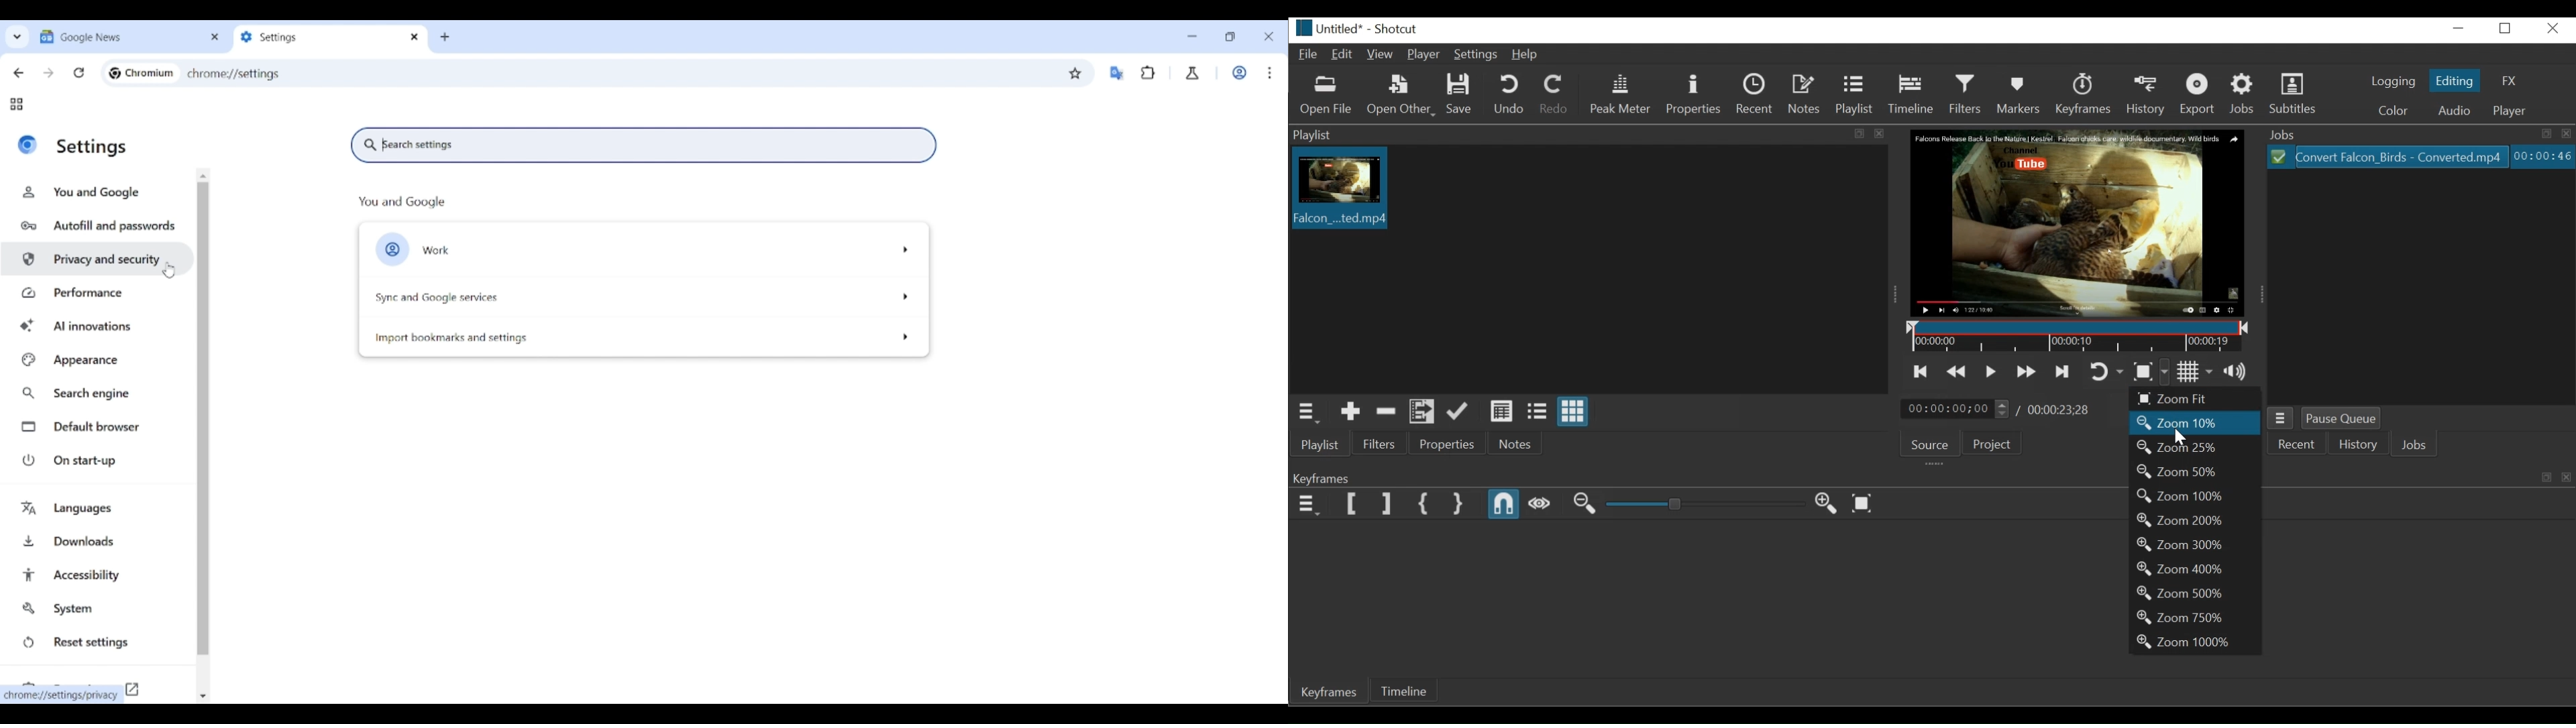  I want to click on History, so click(2355, 444).